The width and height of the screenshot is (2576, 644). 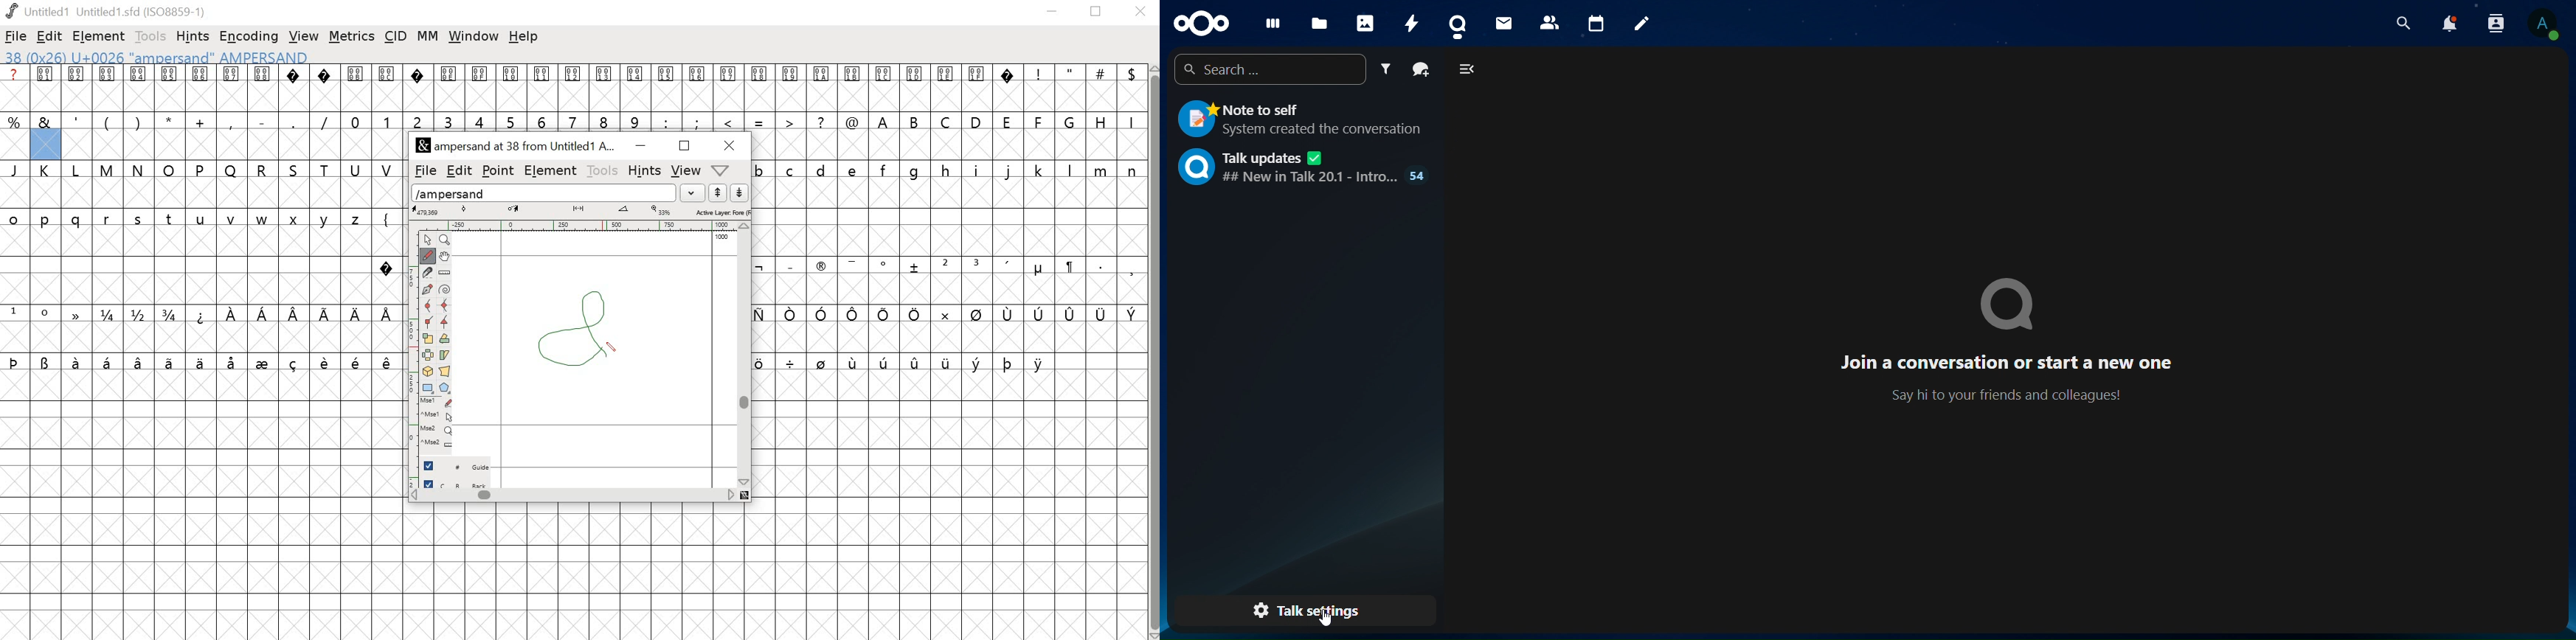 What do you see at coordinates (446, 324) in the screenshot?
I see `add a tangent point` at bounding box center [446, 324].